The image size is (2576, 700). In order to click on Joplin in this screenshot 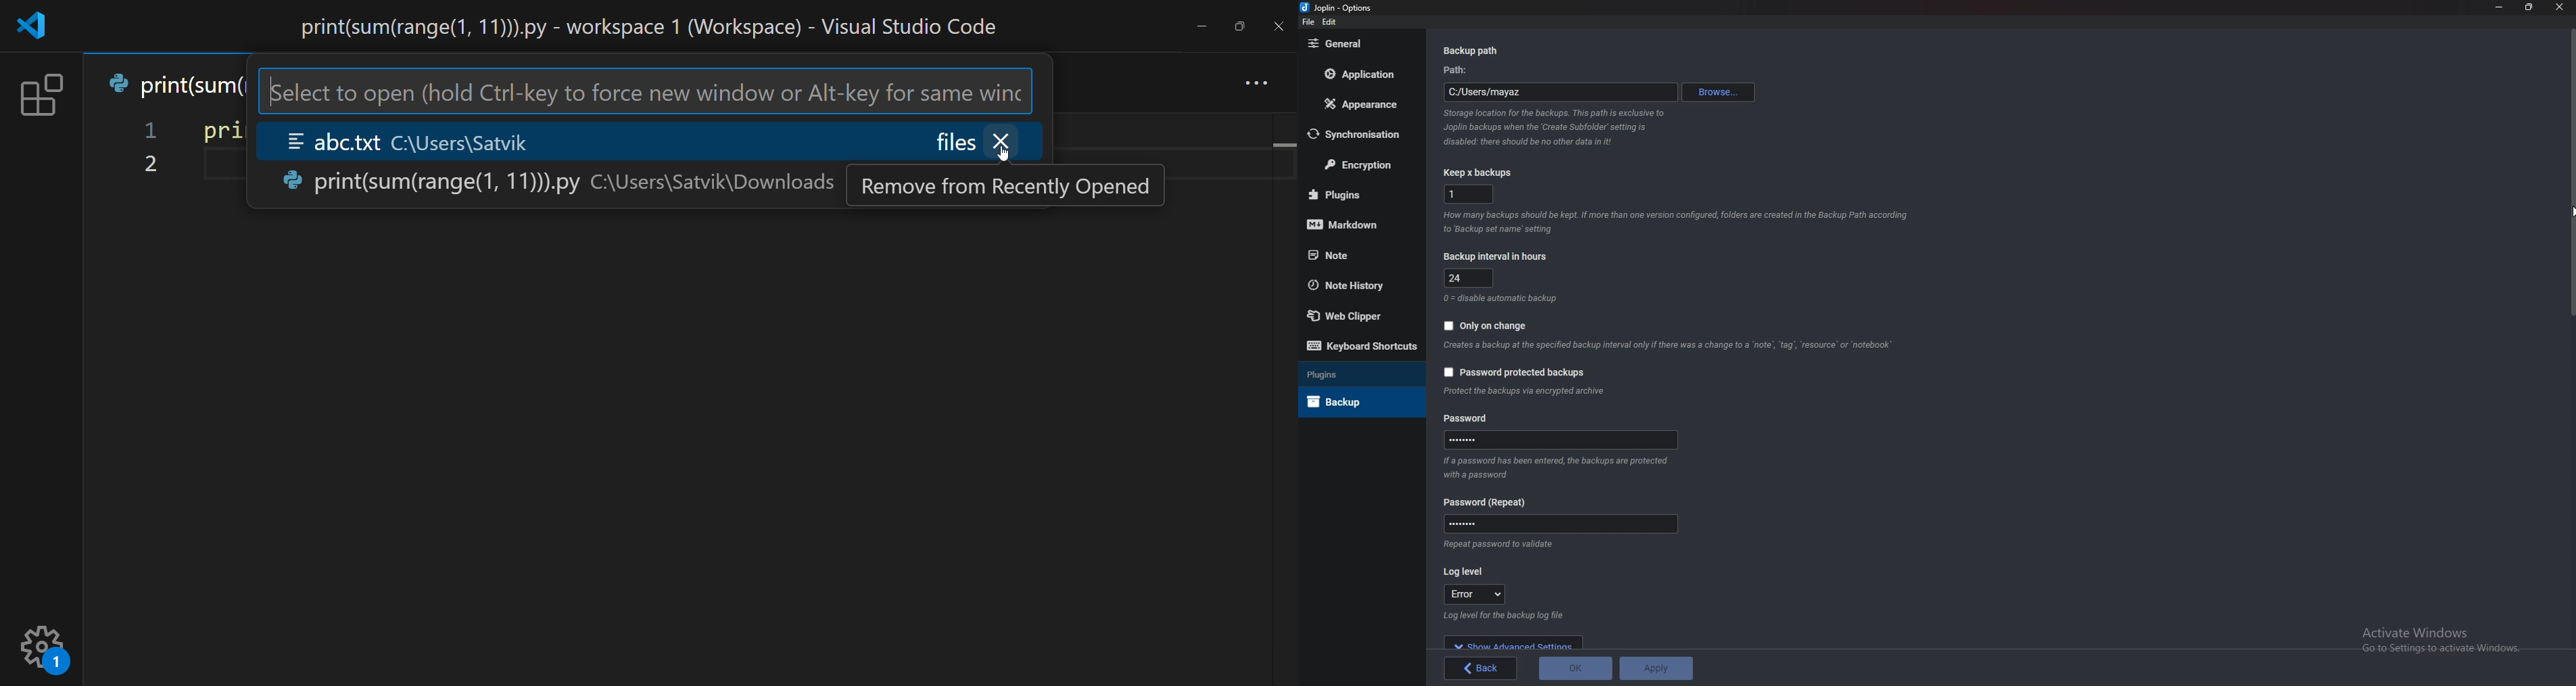, I will do `click(1335, 8)`.